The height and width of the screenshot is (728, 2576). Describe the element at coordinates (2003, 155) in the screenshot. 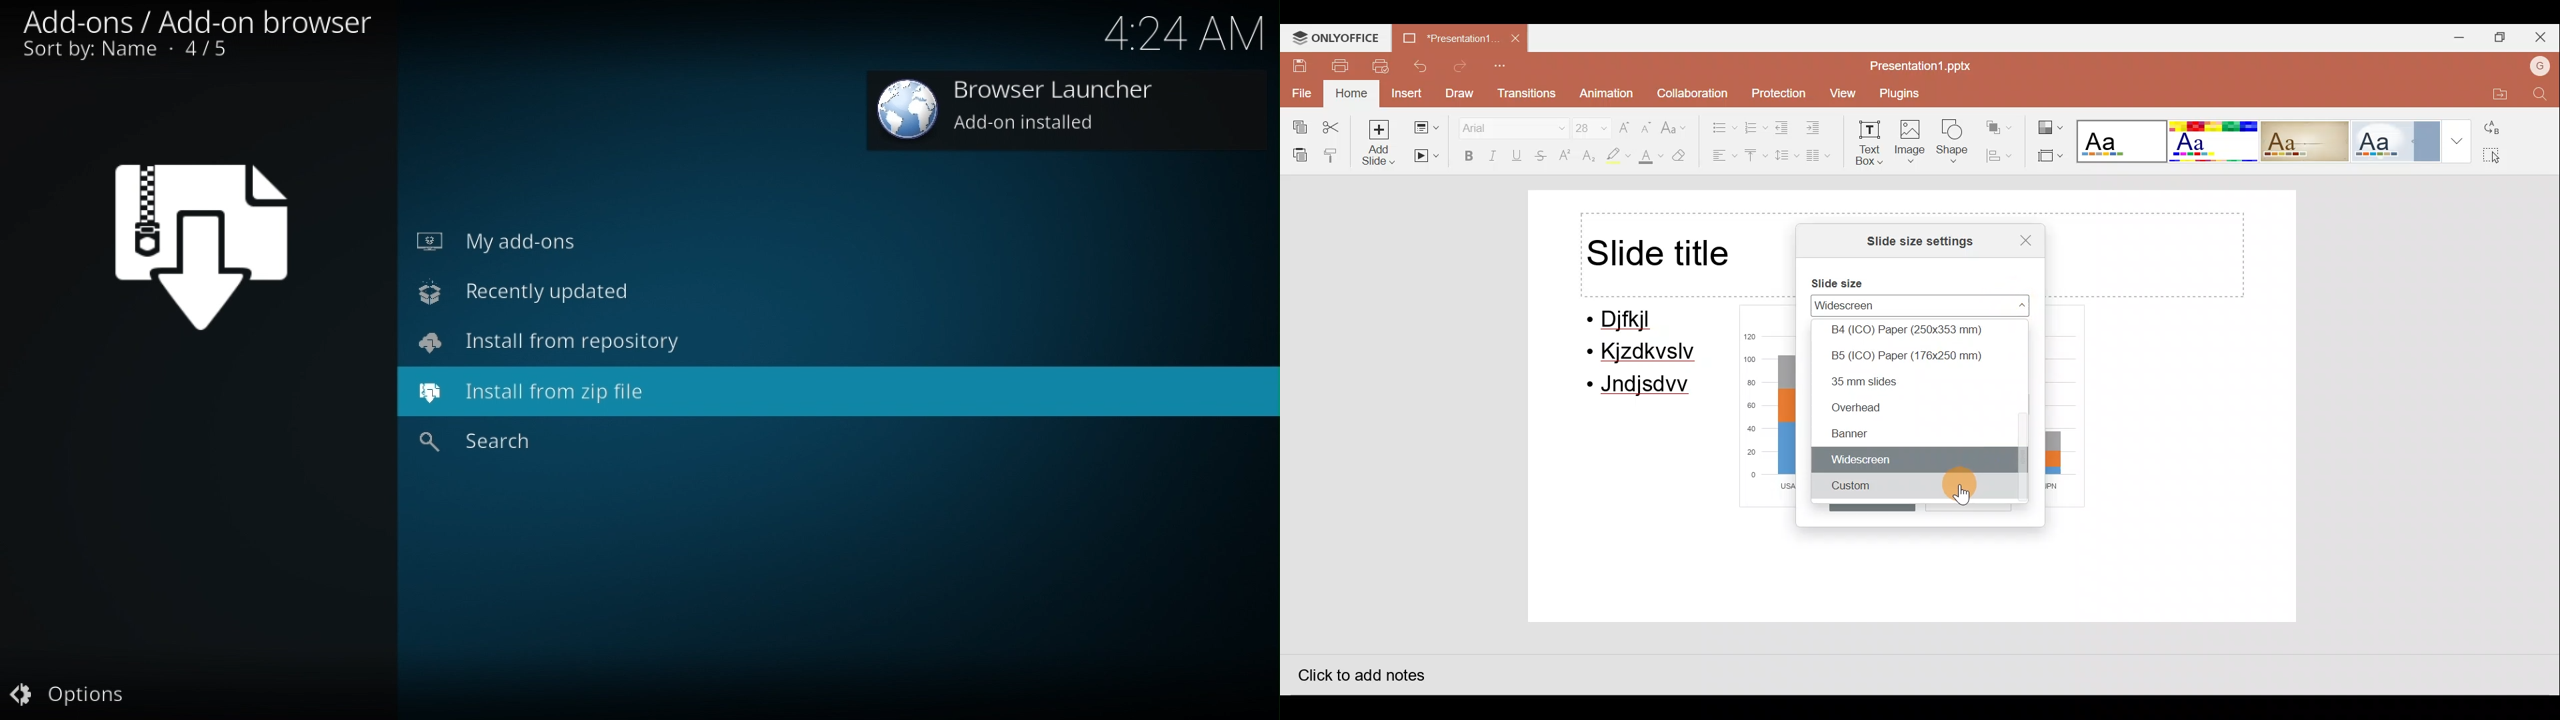

I see `Align shape` at that location.